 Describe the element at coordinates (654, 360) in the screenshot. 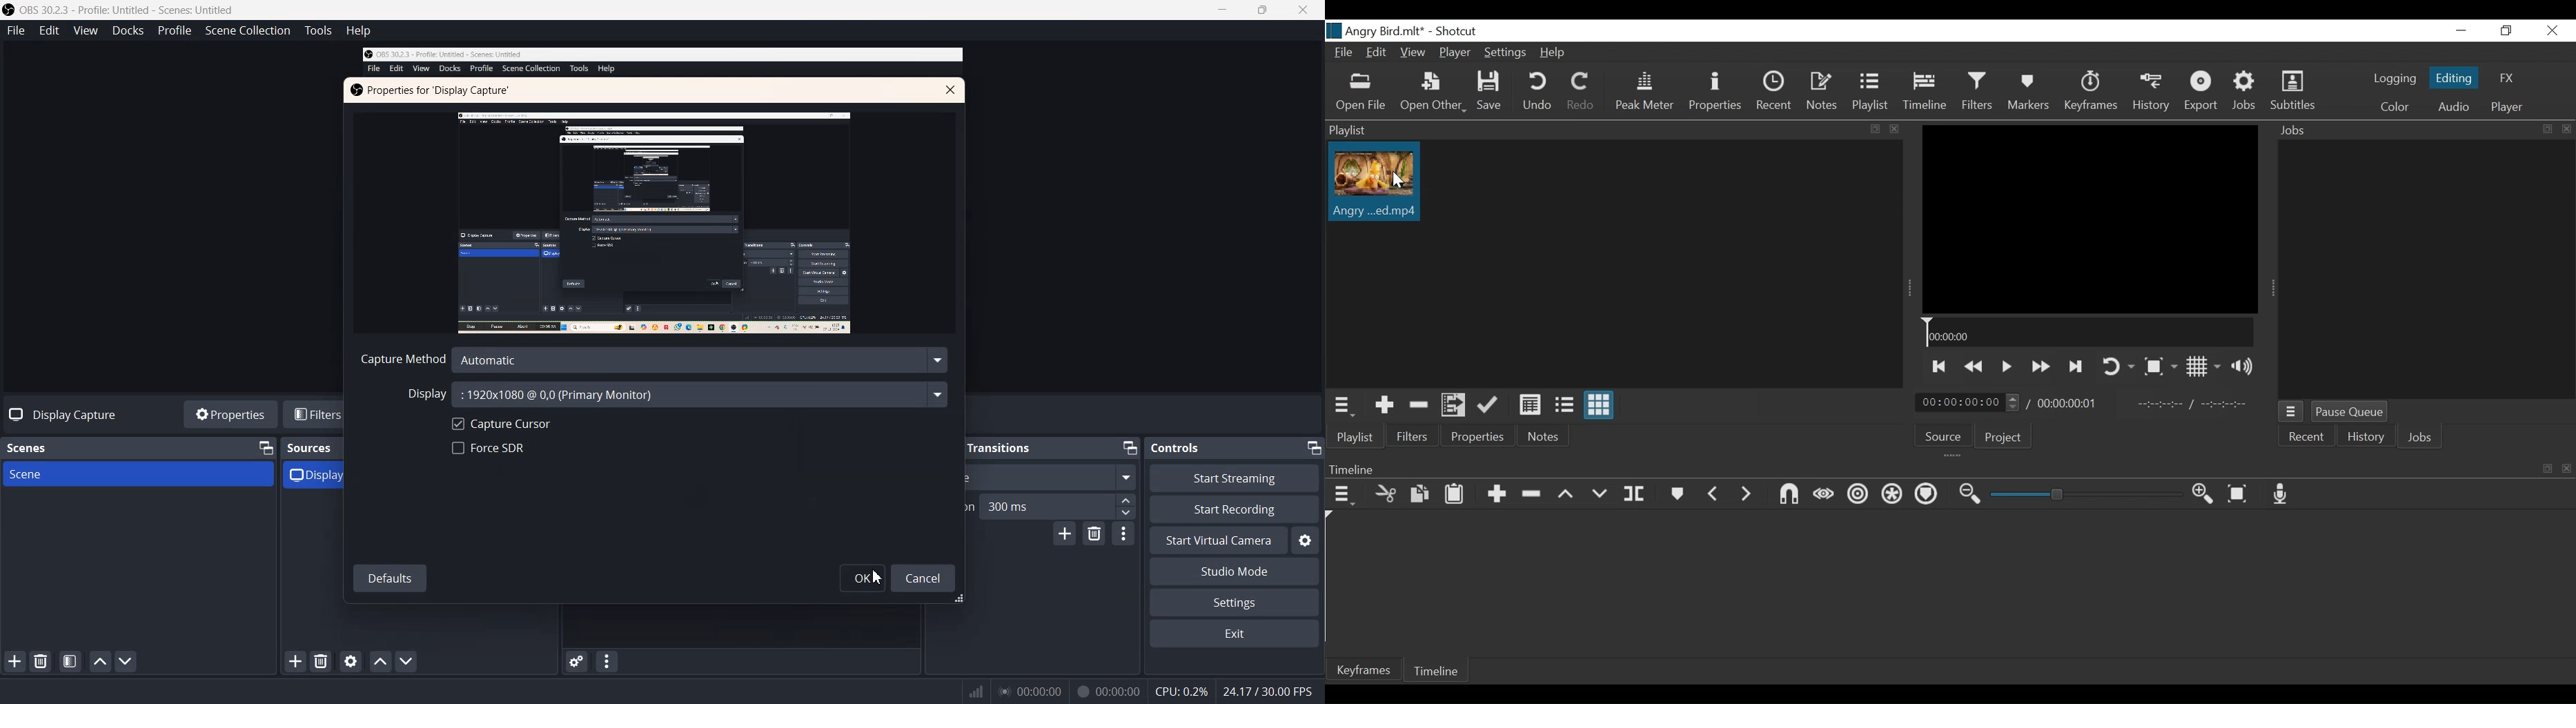

I see `Capture Method  Automatic` at that location.